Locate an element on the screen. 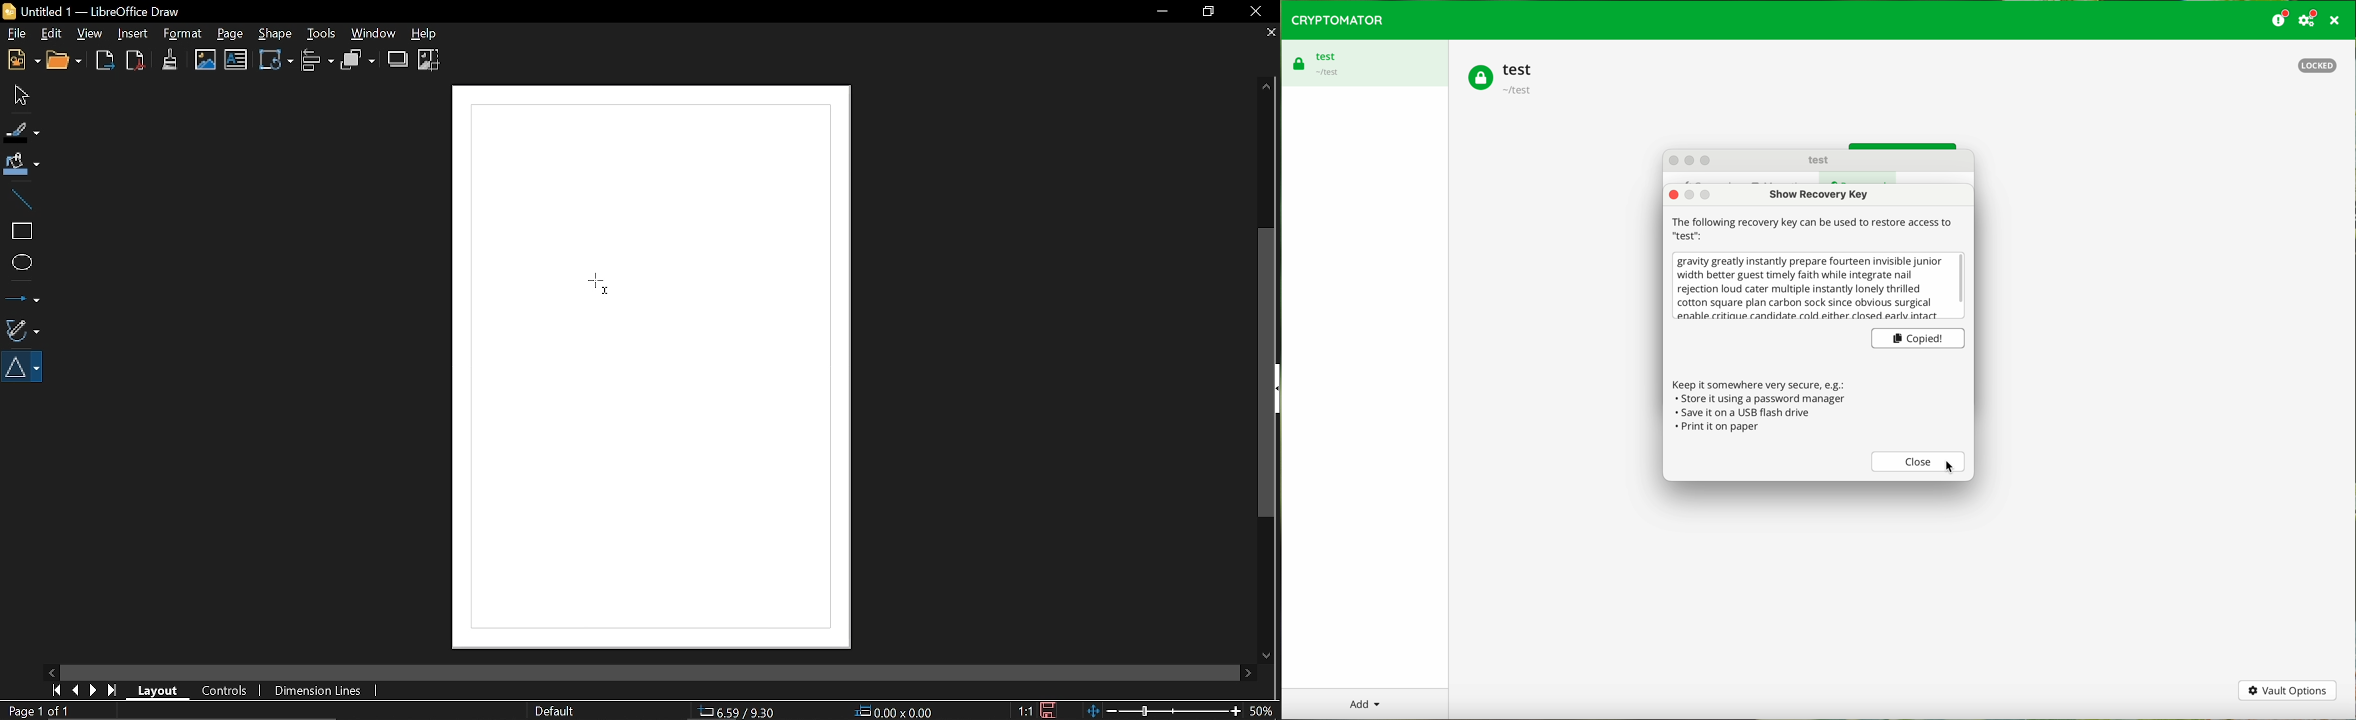 The height and width of the screenshot is (728, 2380). Layout is located at coordinates (155, 689).